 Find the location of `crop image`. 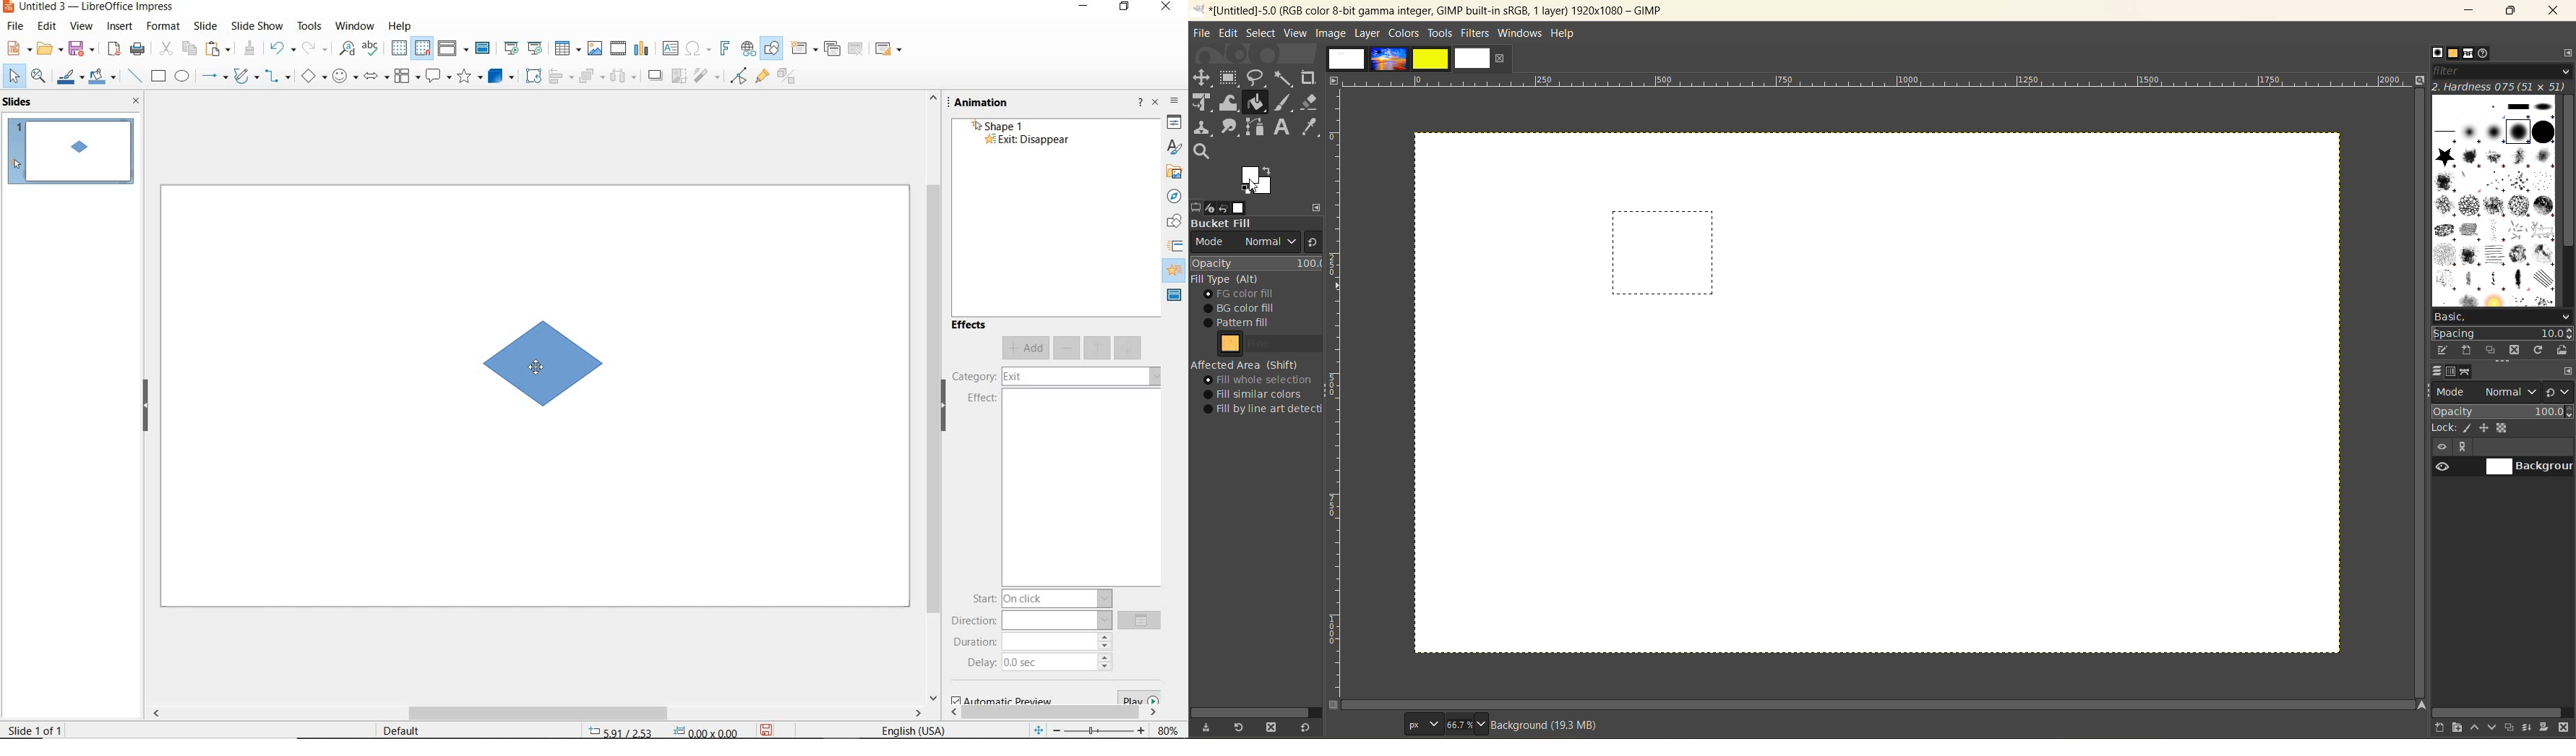

crop image is located at coordinates (679, 76).